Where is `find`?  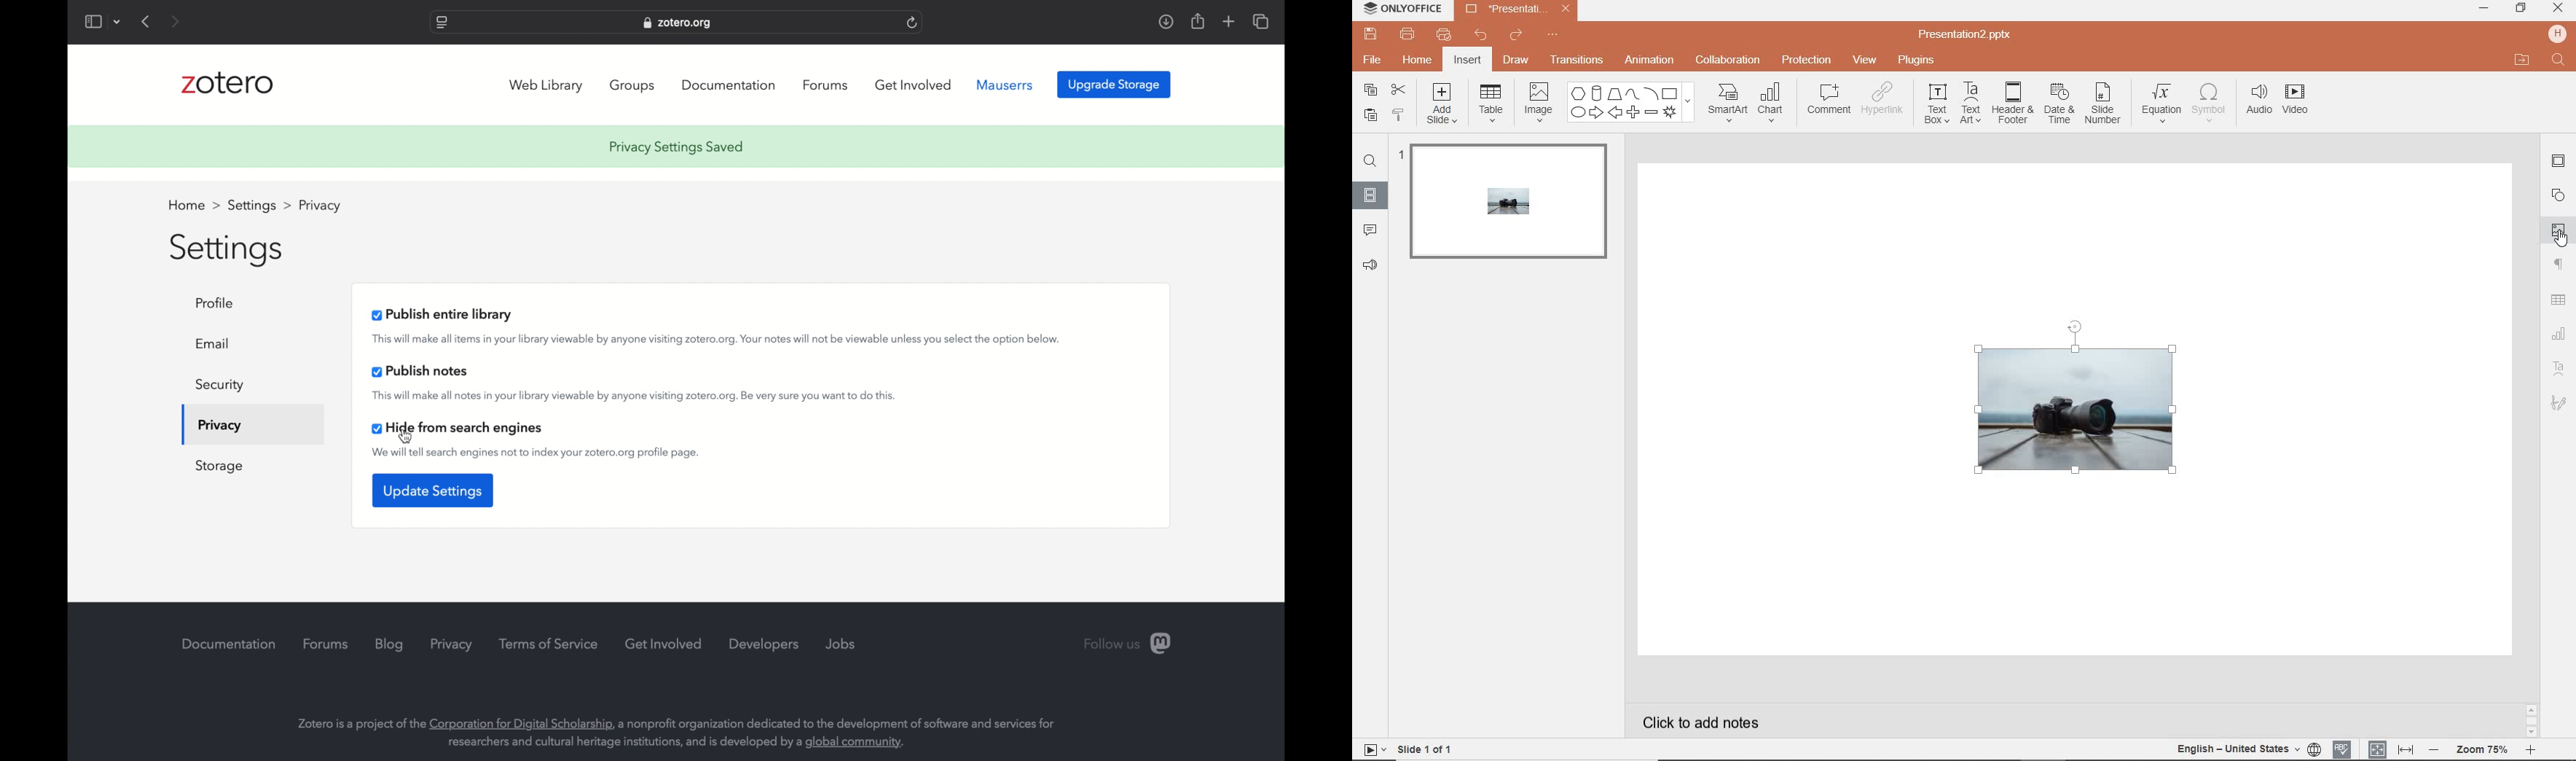 find is located at coordinates (1370, 160).